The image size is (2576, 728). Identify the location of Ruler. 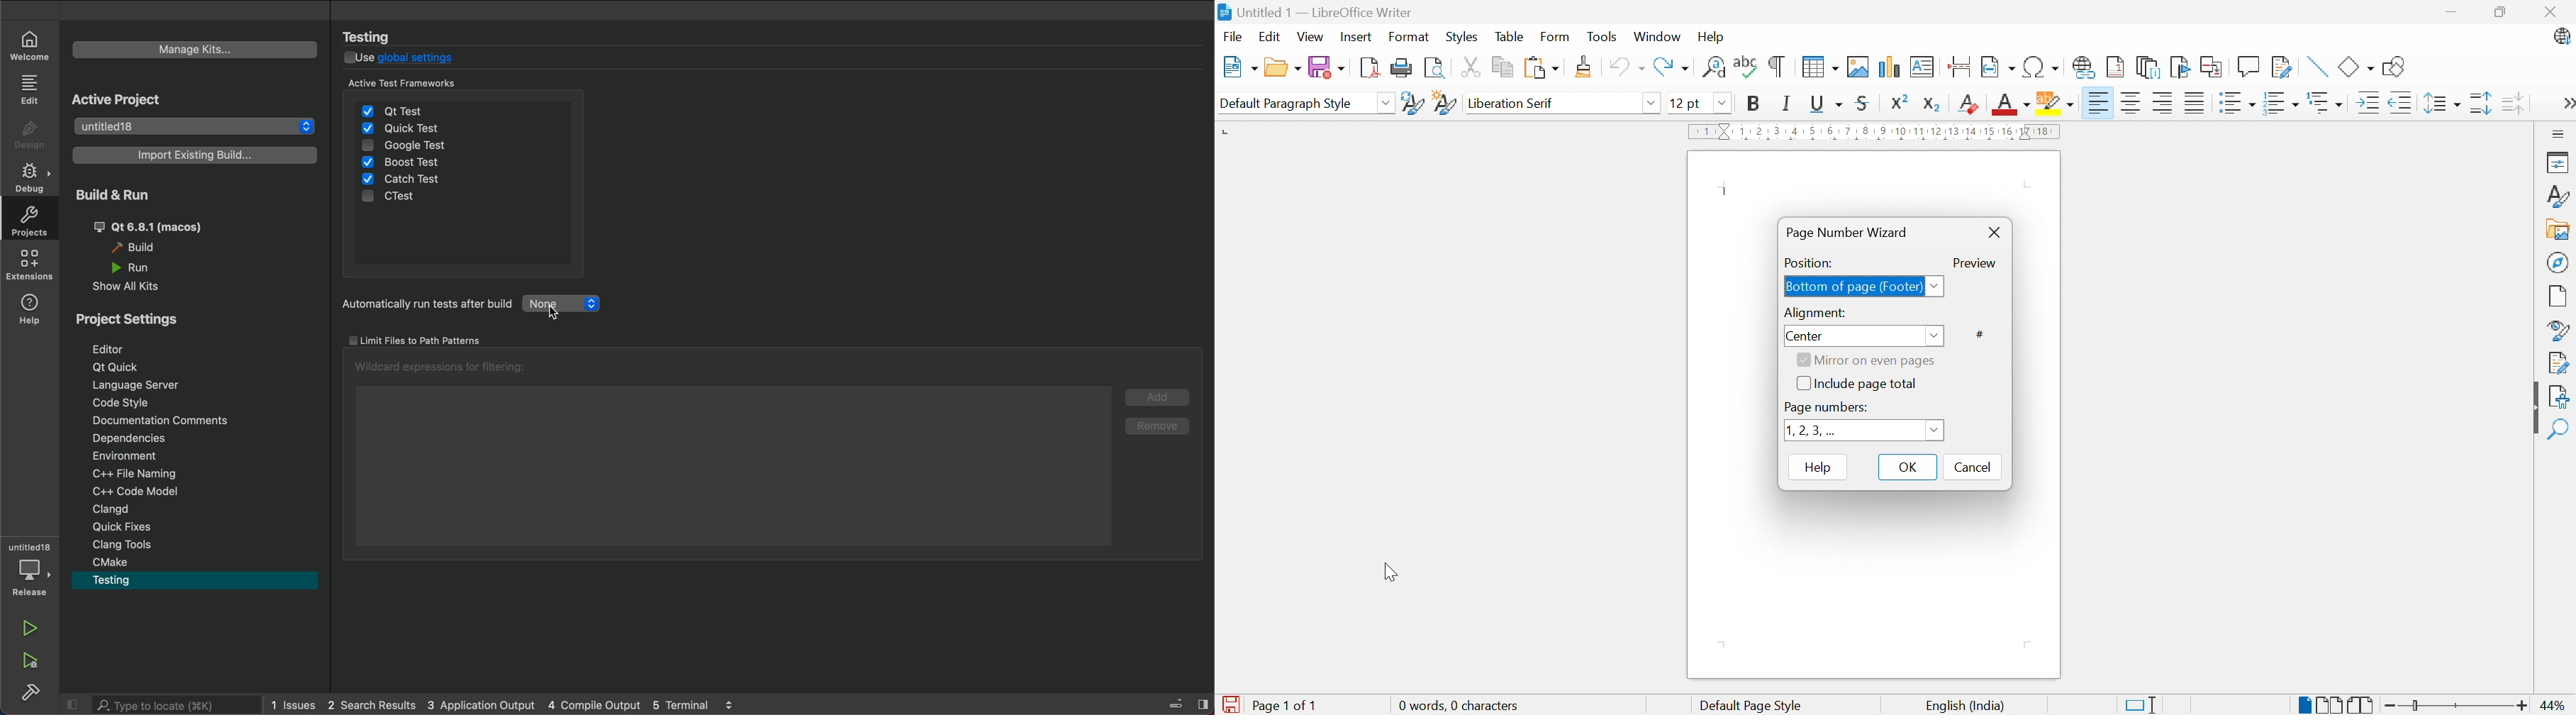
(1876, 132).